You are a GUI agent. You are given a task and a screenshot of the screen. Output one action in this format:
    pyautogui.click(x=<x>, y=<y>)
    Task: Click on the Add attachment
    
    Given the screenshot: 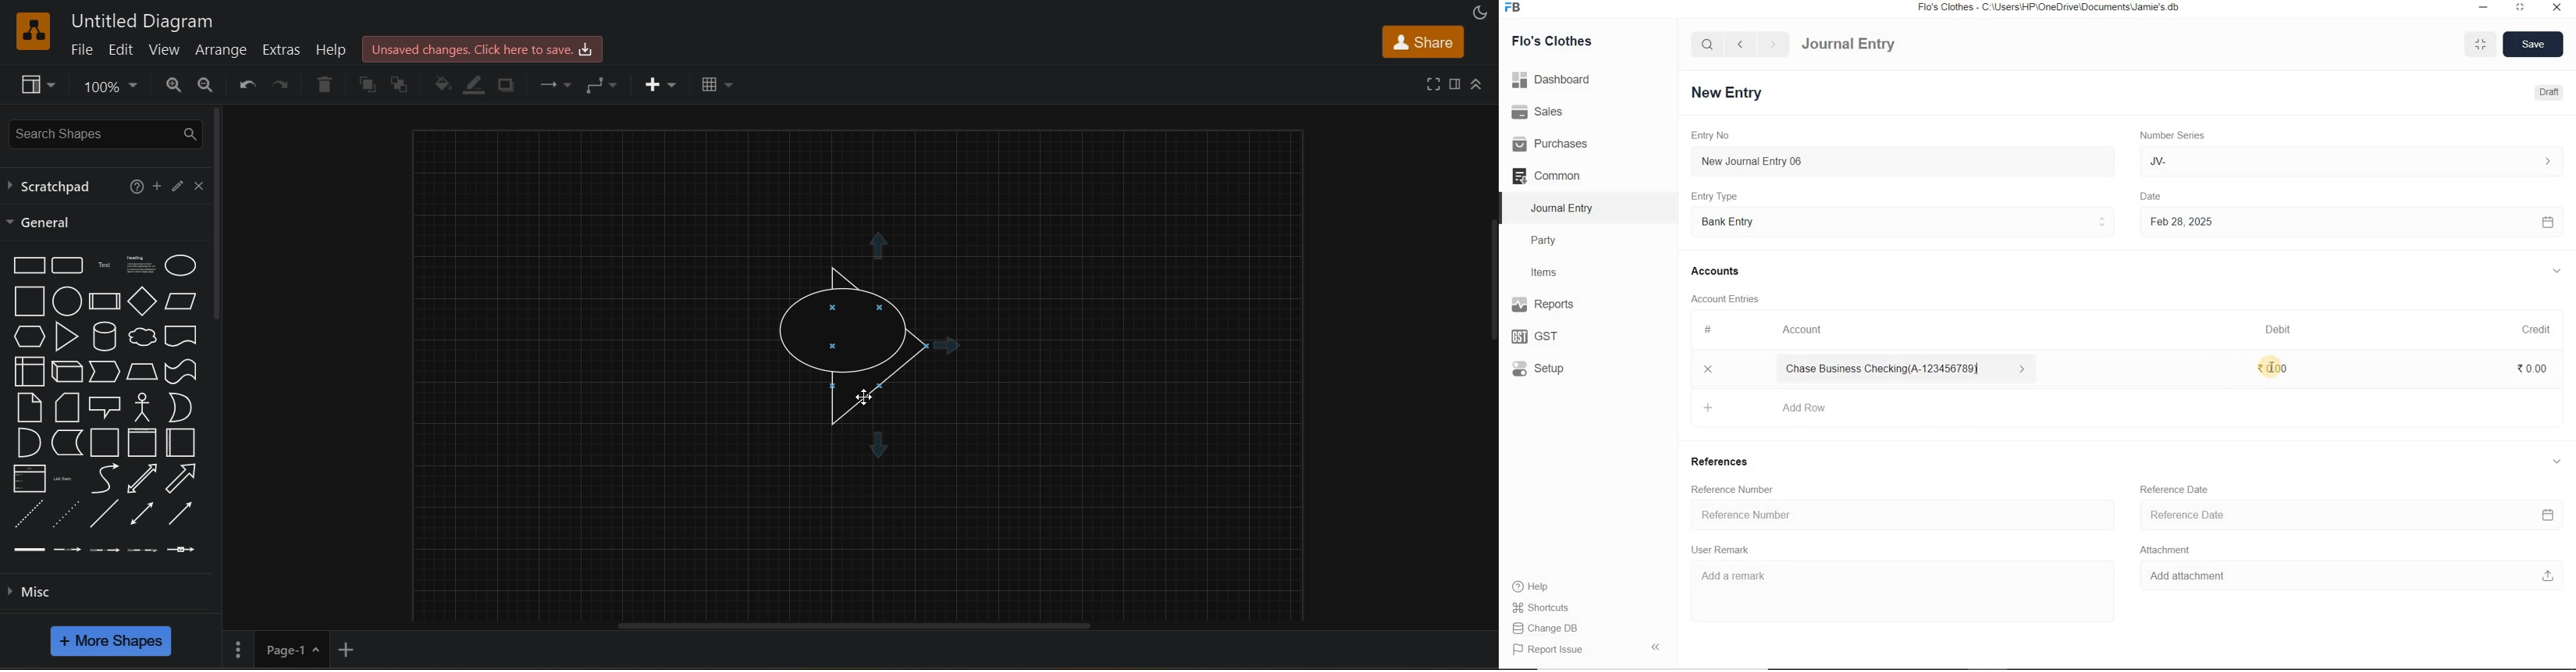 What is the action you would take?
    pyautogui.click(x=2346, y=578)
    